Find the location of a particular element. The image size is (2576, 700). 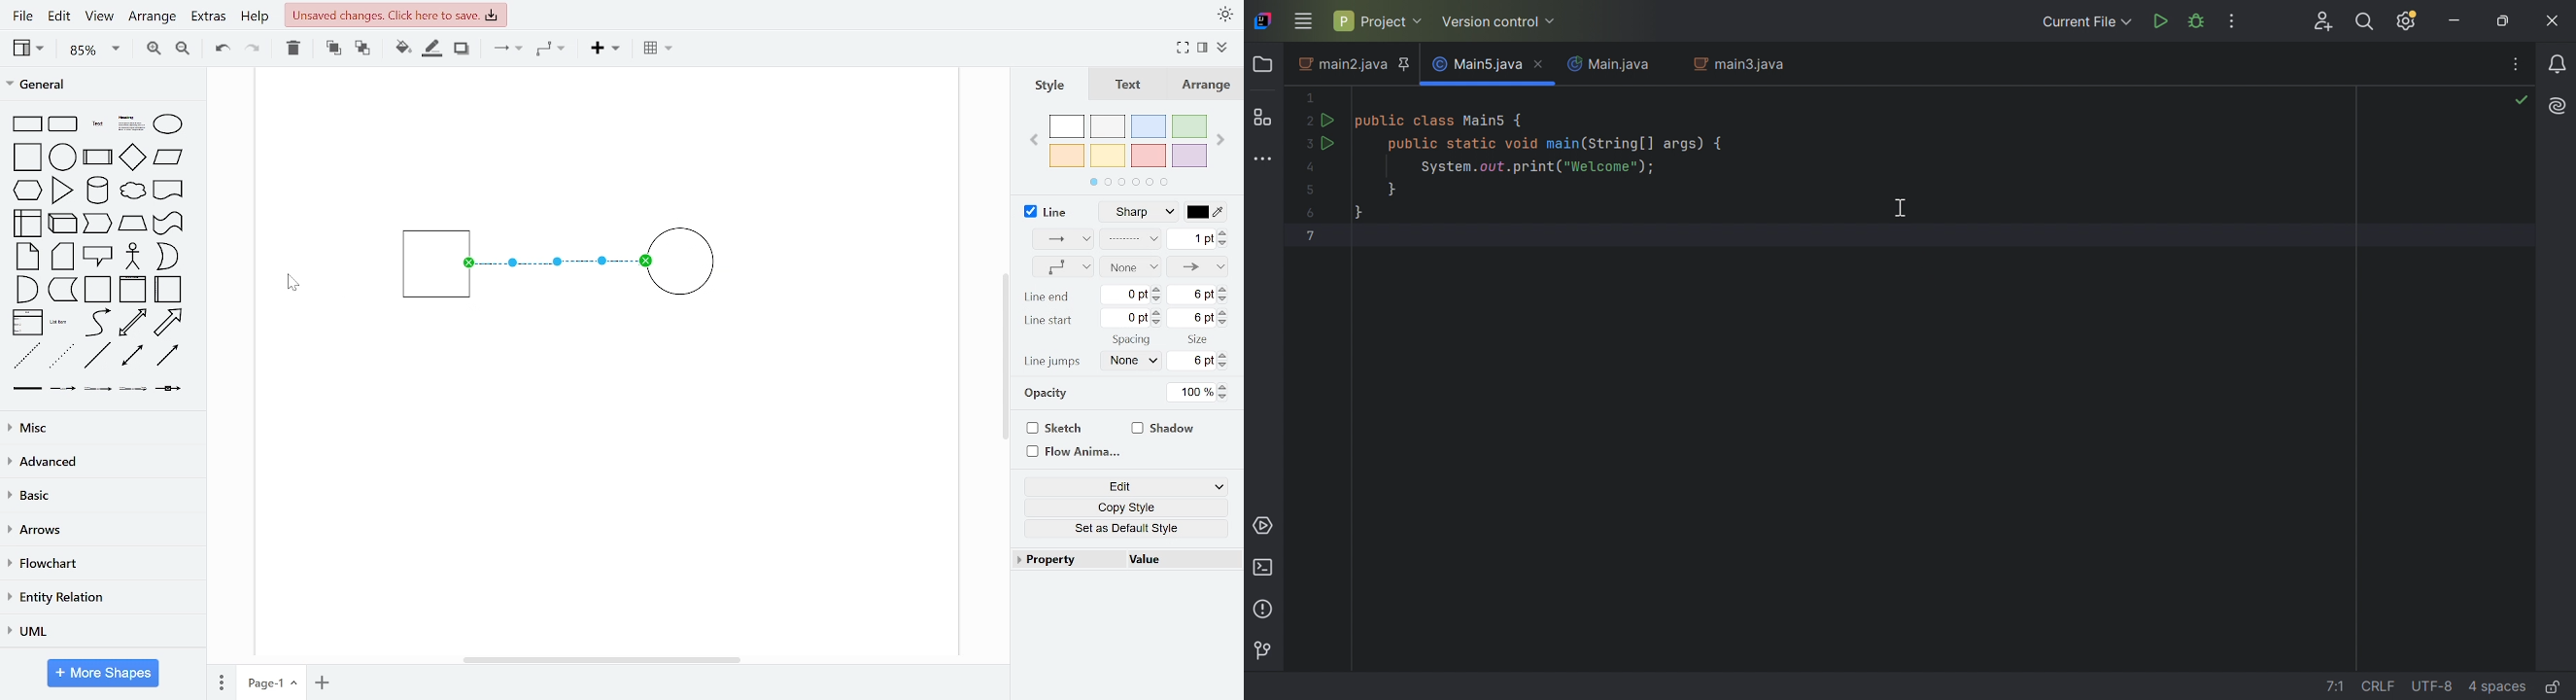

format is located at coordinates (1203, 48).